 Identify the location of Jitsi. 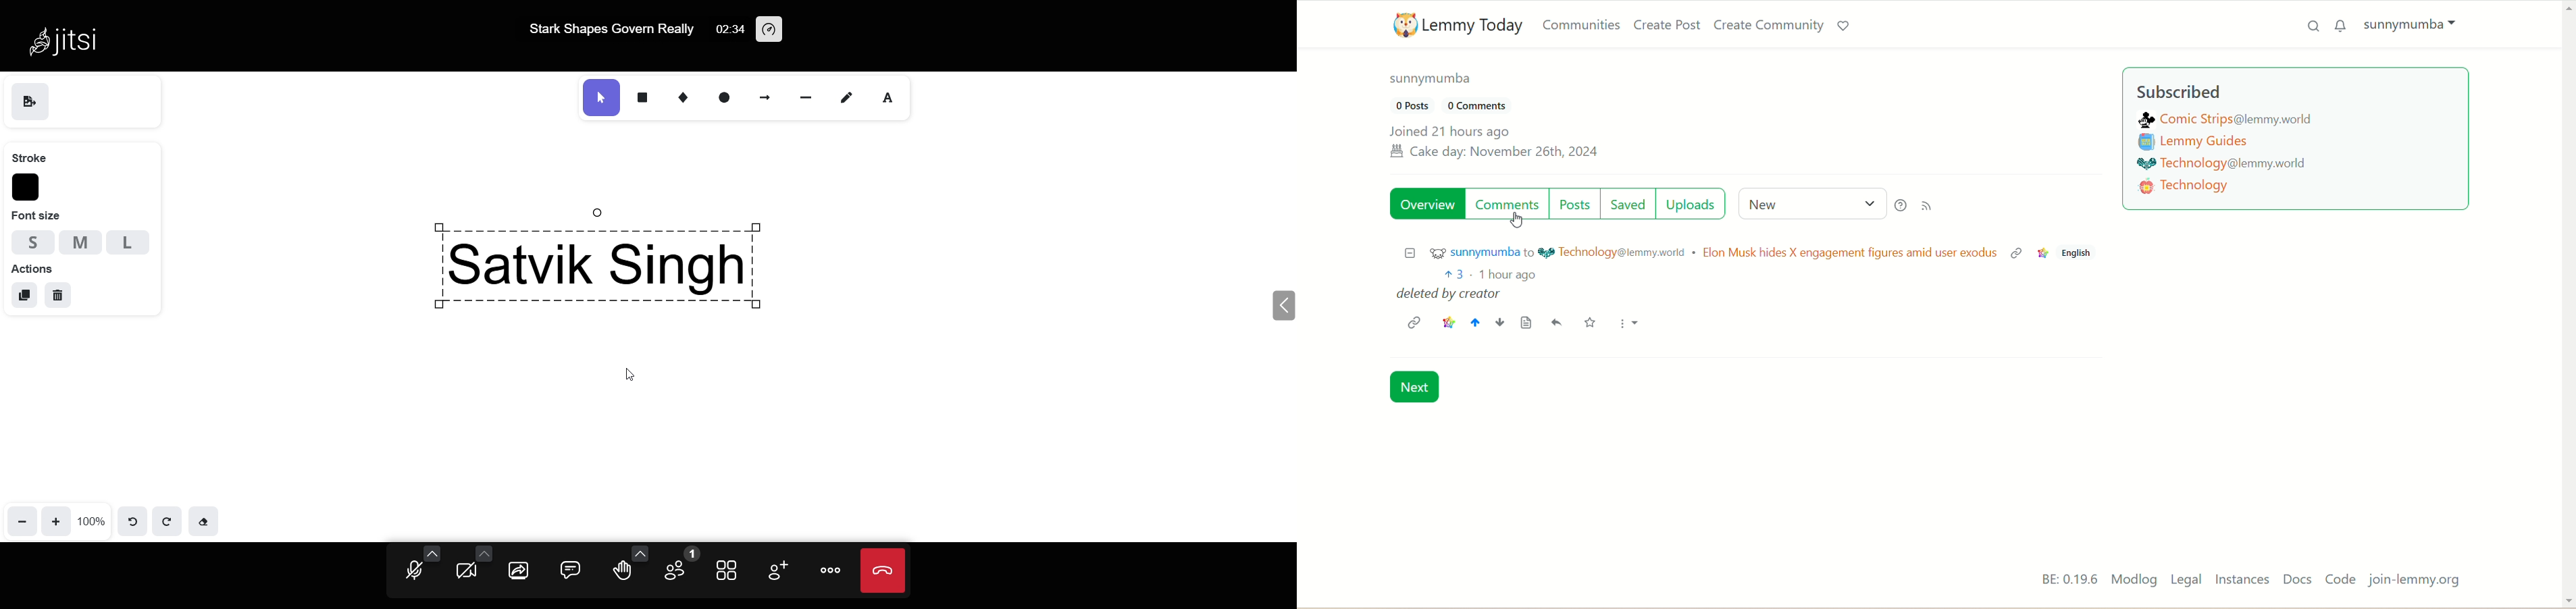
(68, 35).